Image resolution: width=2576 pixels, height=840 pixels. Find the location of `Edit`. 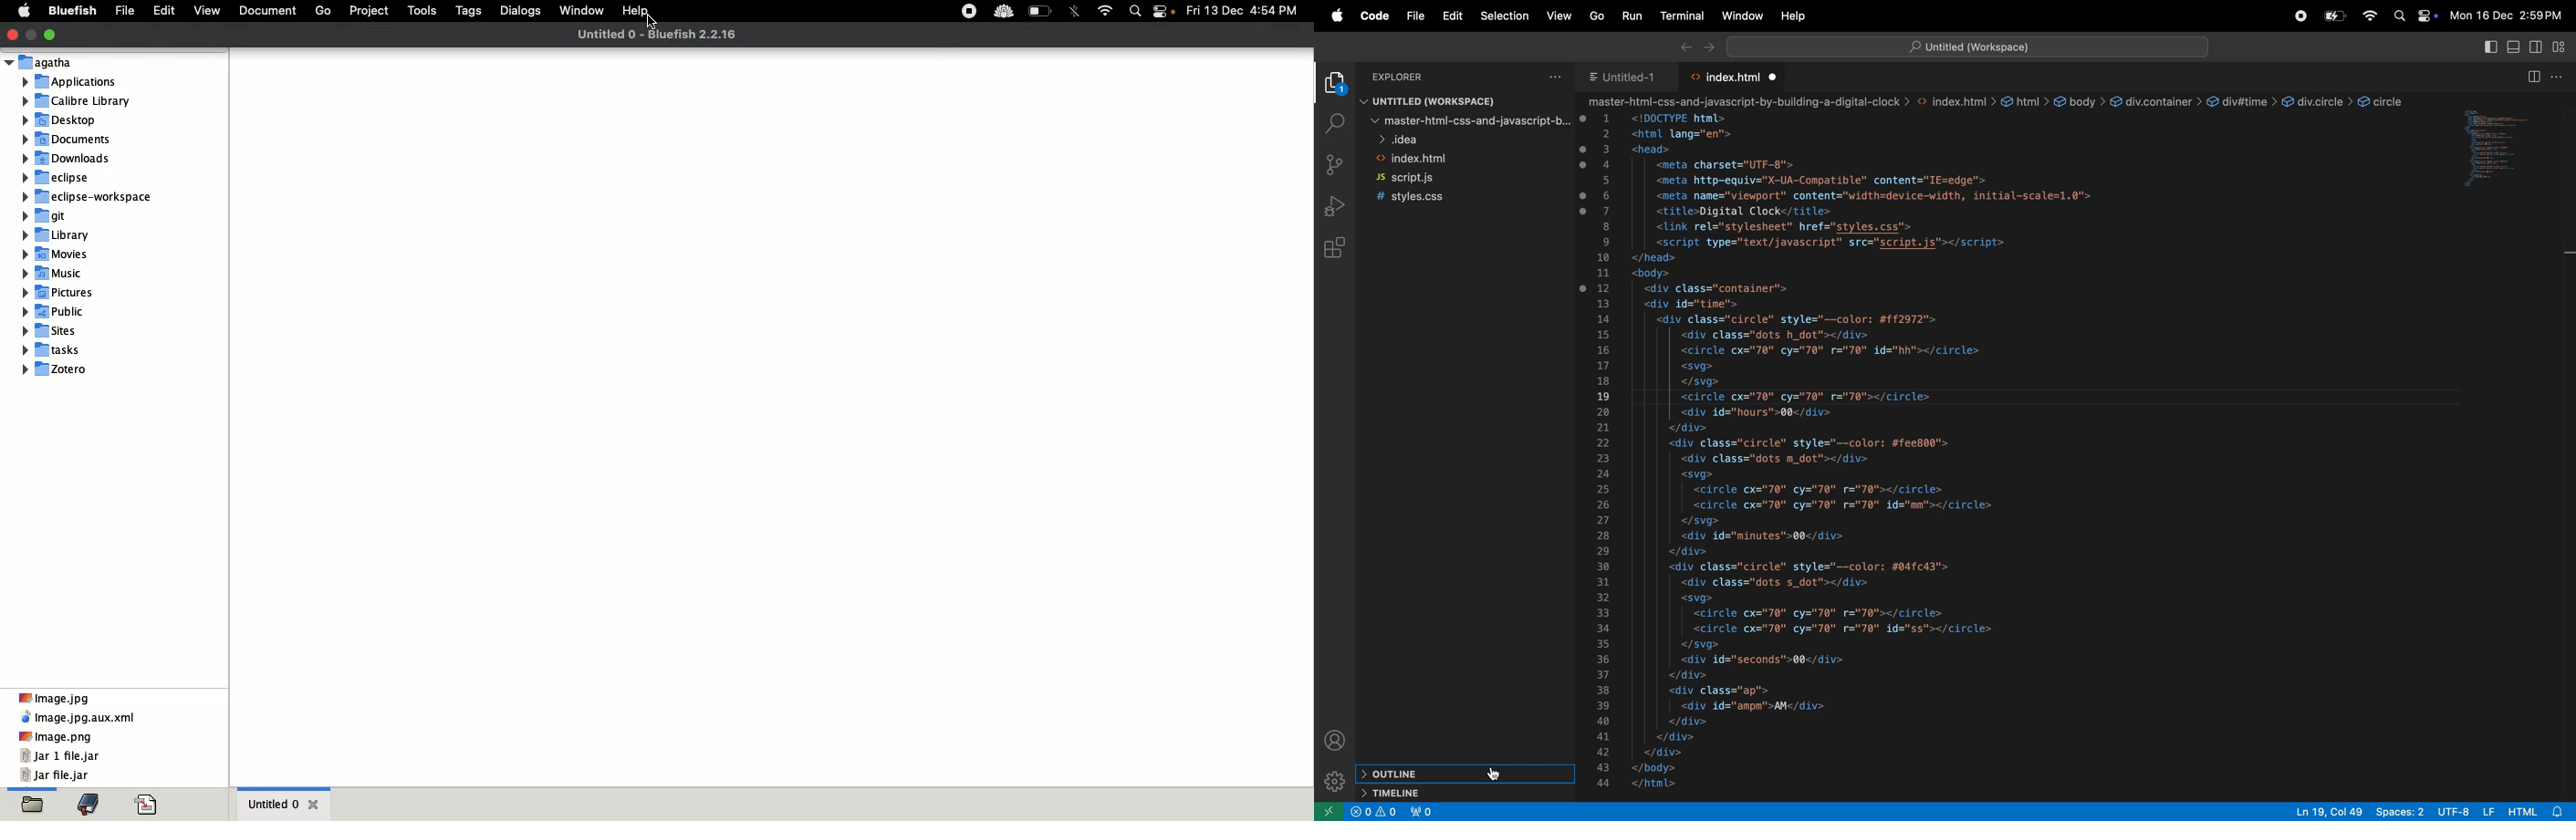

Edit is located at coordinates (164, 9).